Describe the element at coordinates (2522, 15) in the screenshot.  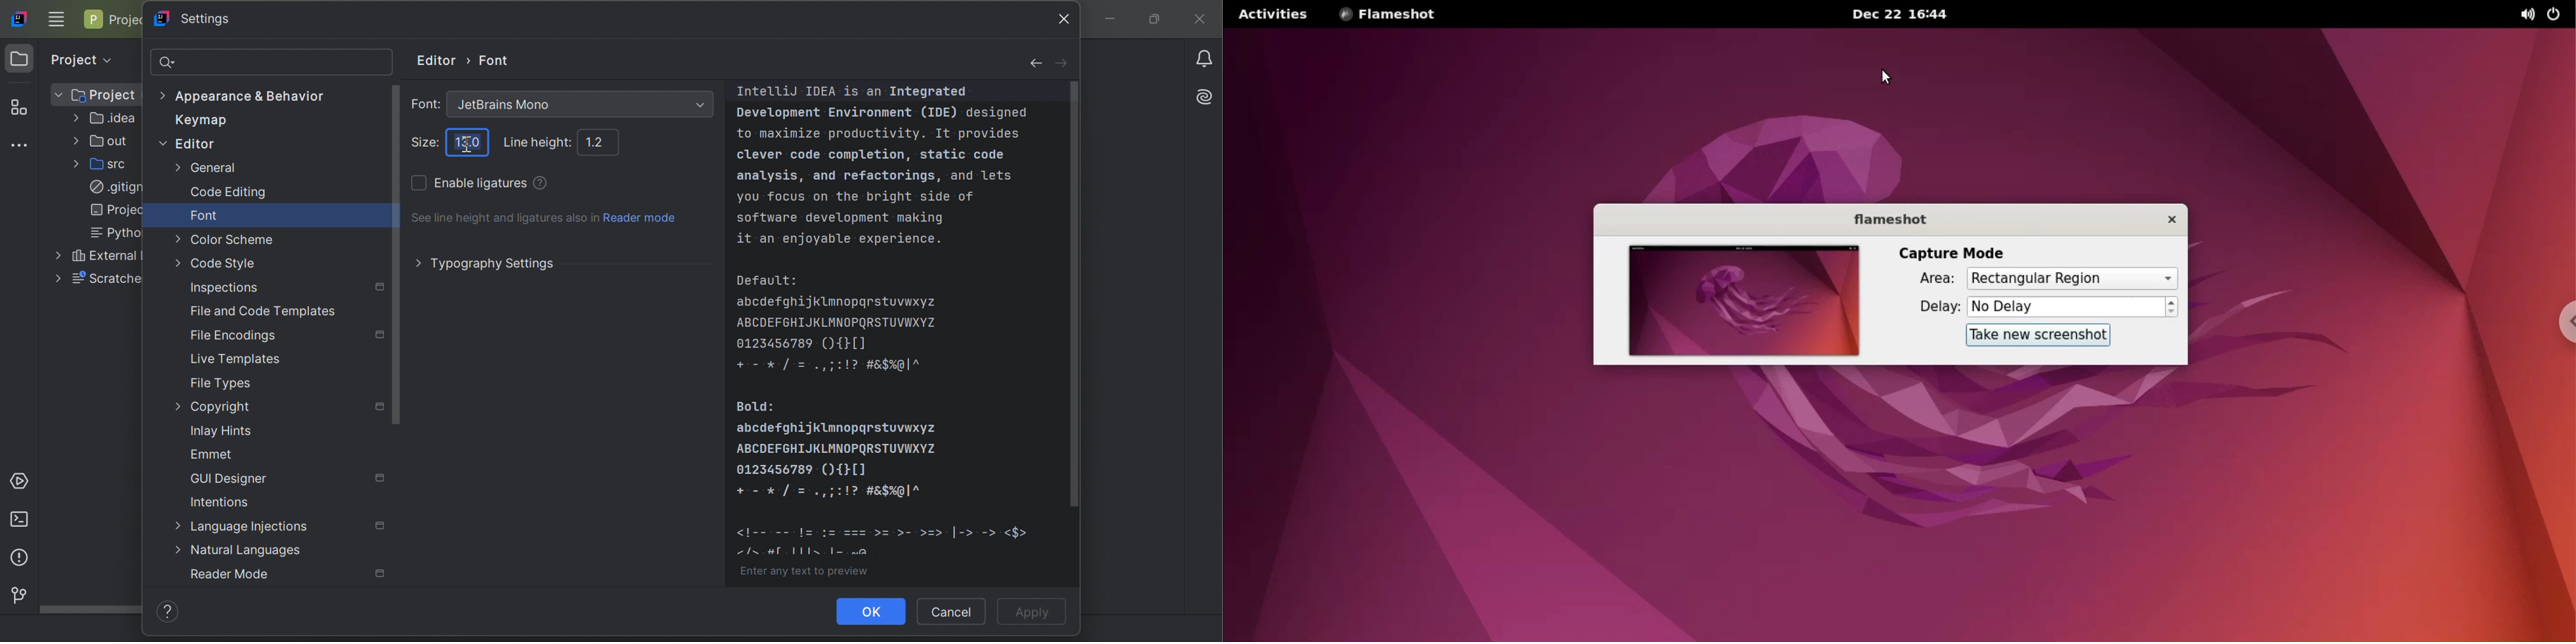
I see `sound options` at that location.